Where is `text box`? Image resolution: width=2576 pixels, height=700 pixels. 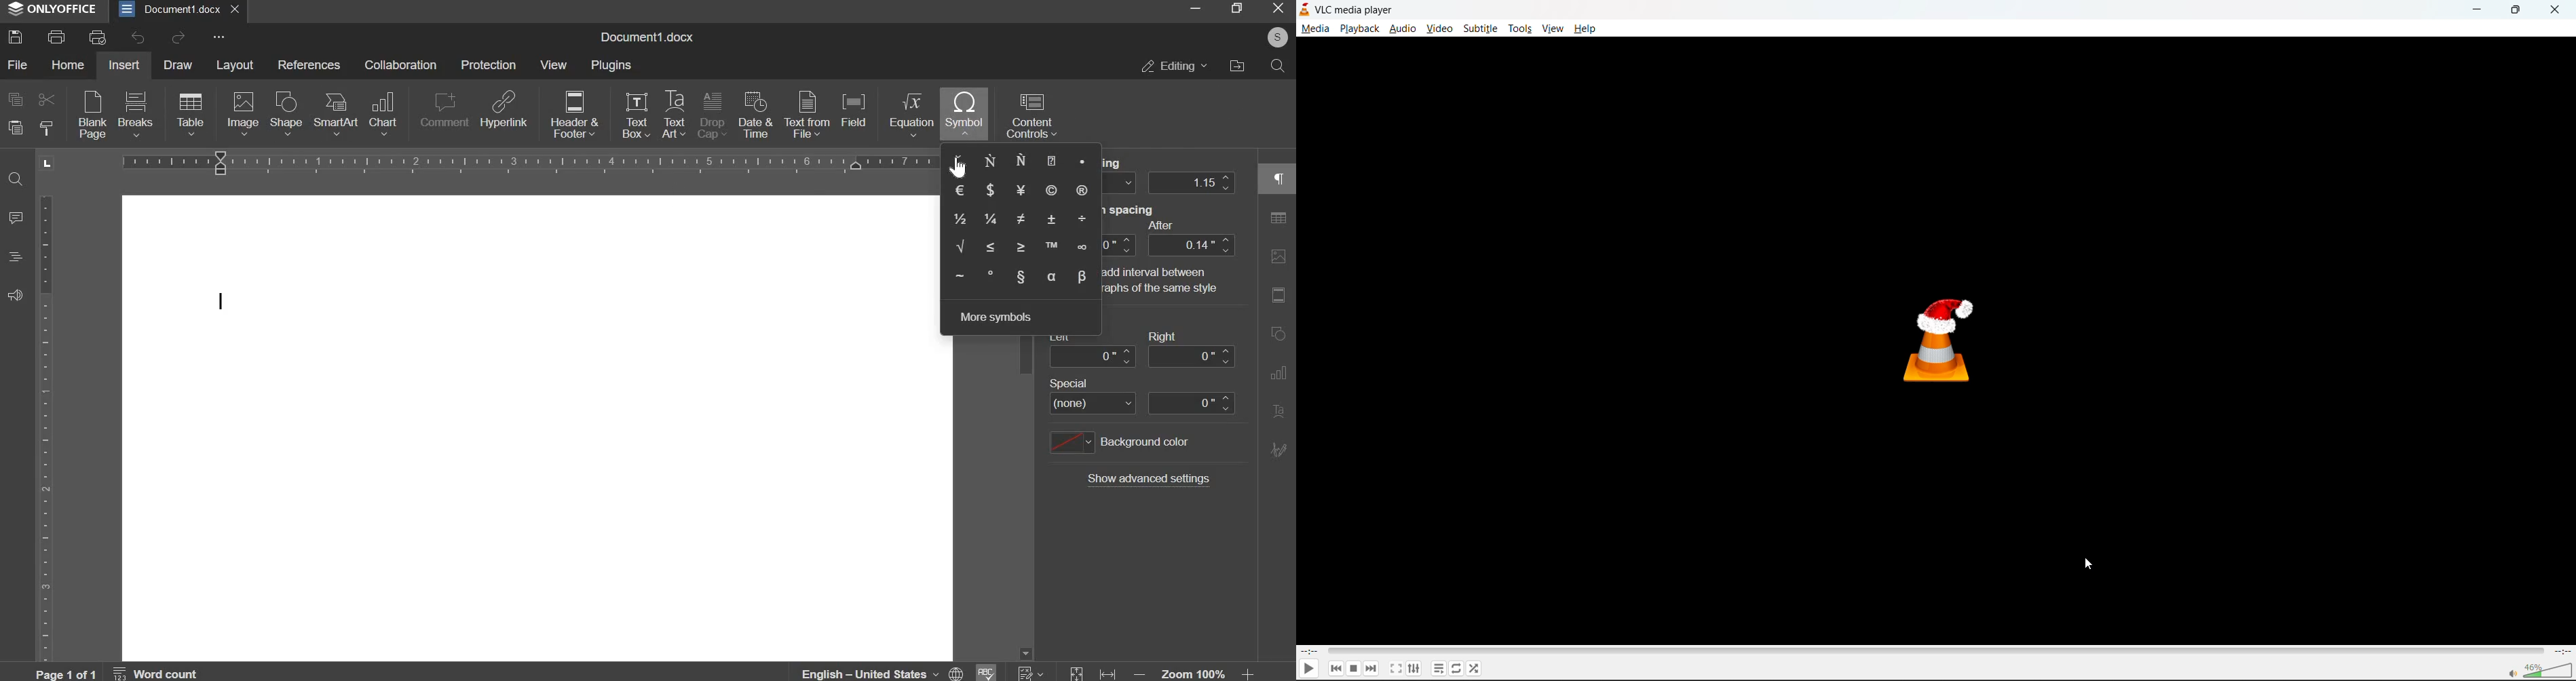 text box is located at coordinates (636, 115).